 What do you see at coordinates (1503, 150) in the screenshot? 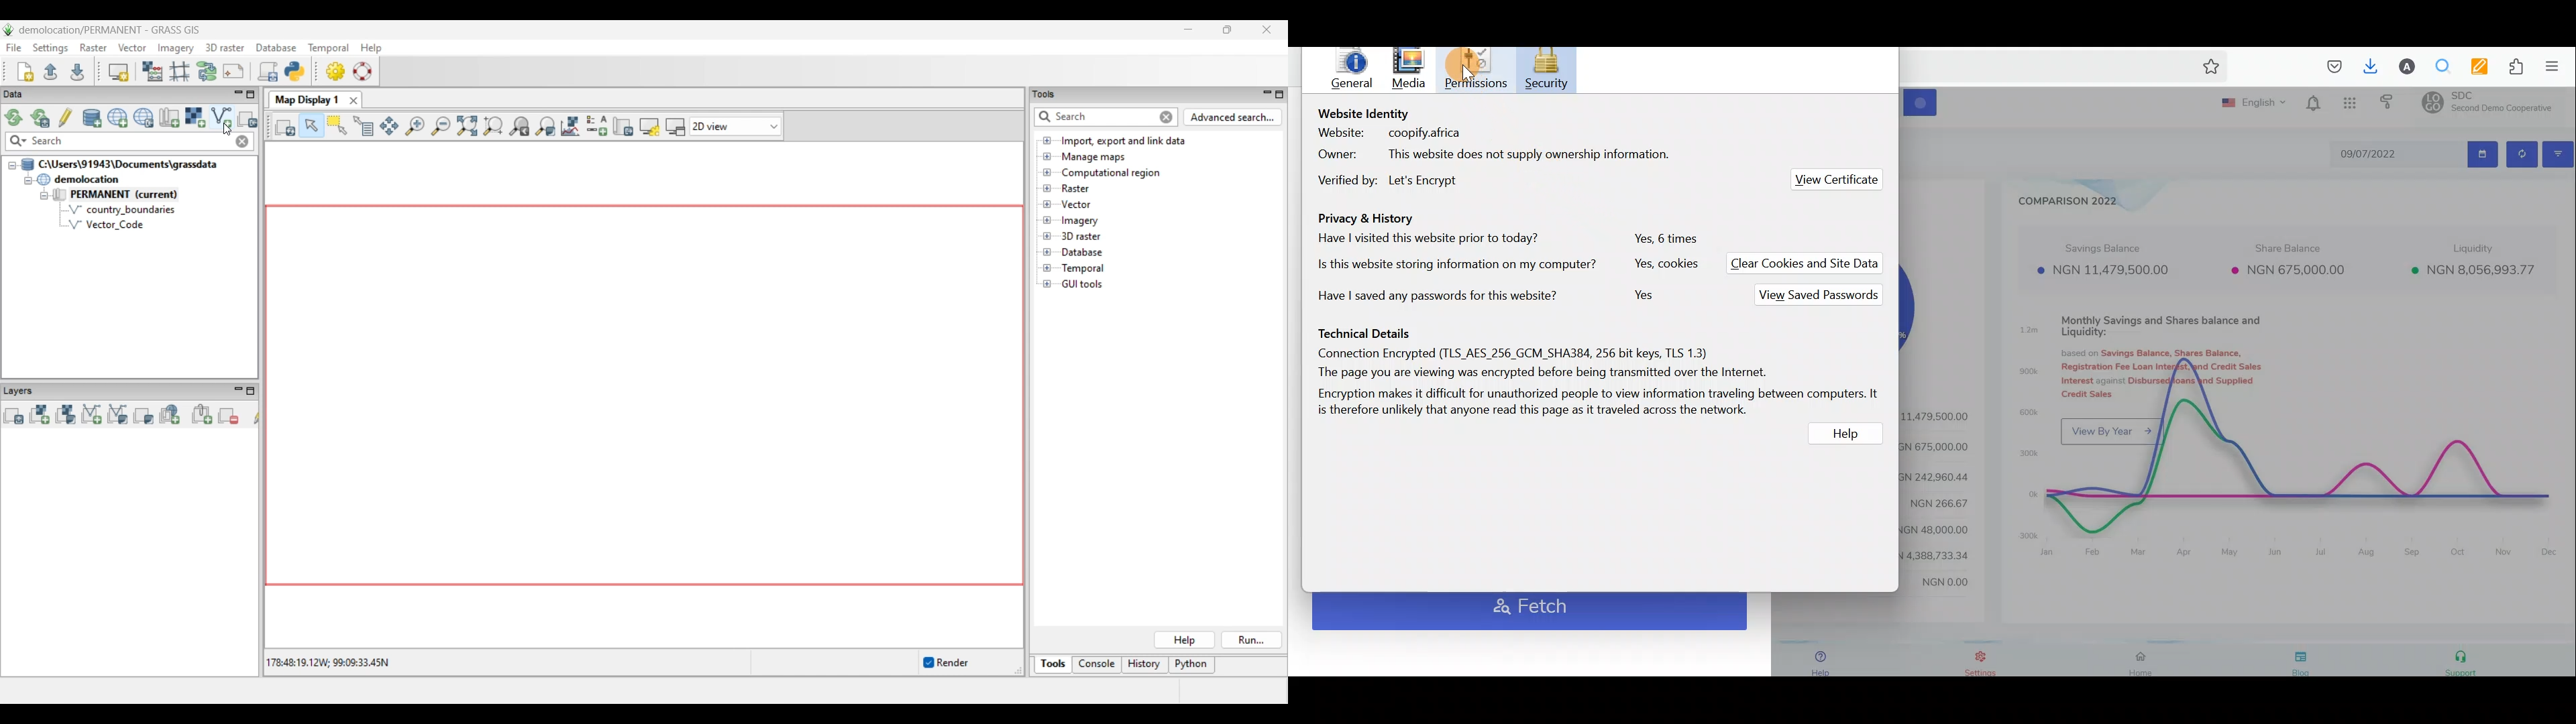
I see `Website Identity` at bounding box center [1503, 150].